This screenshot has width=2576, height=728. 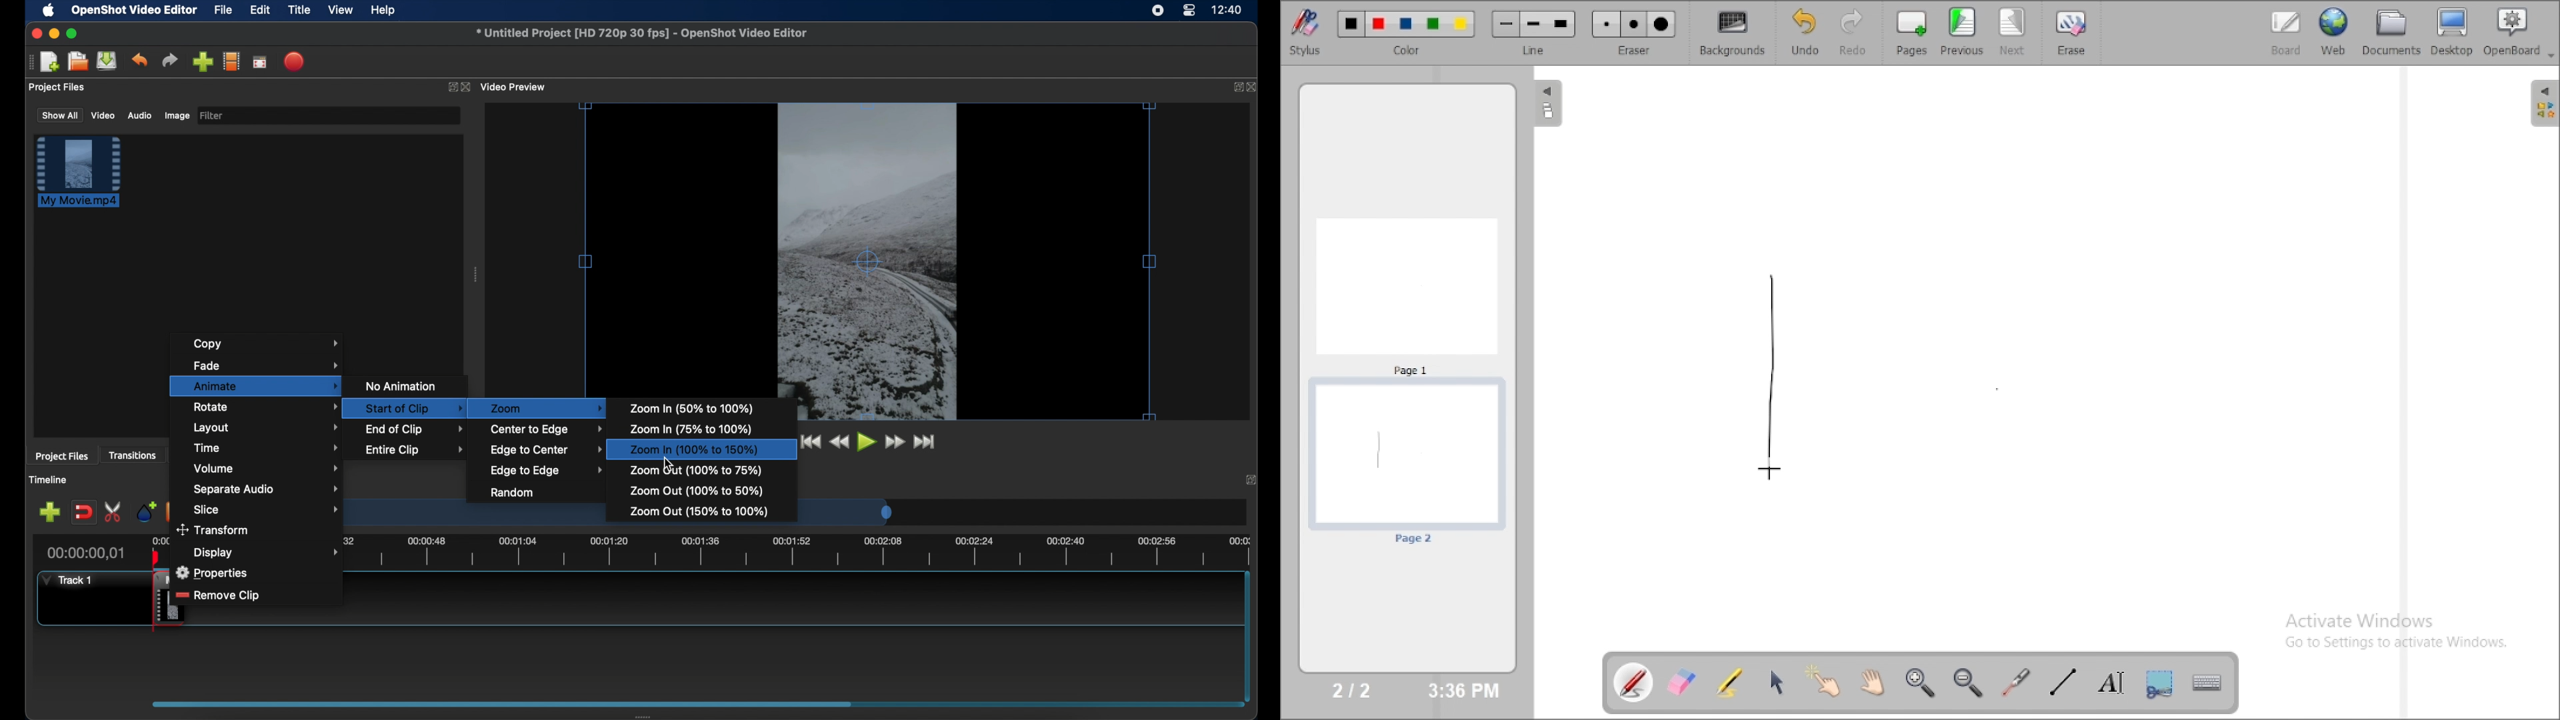 I want to click on open project, so click(x=77, y=61).